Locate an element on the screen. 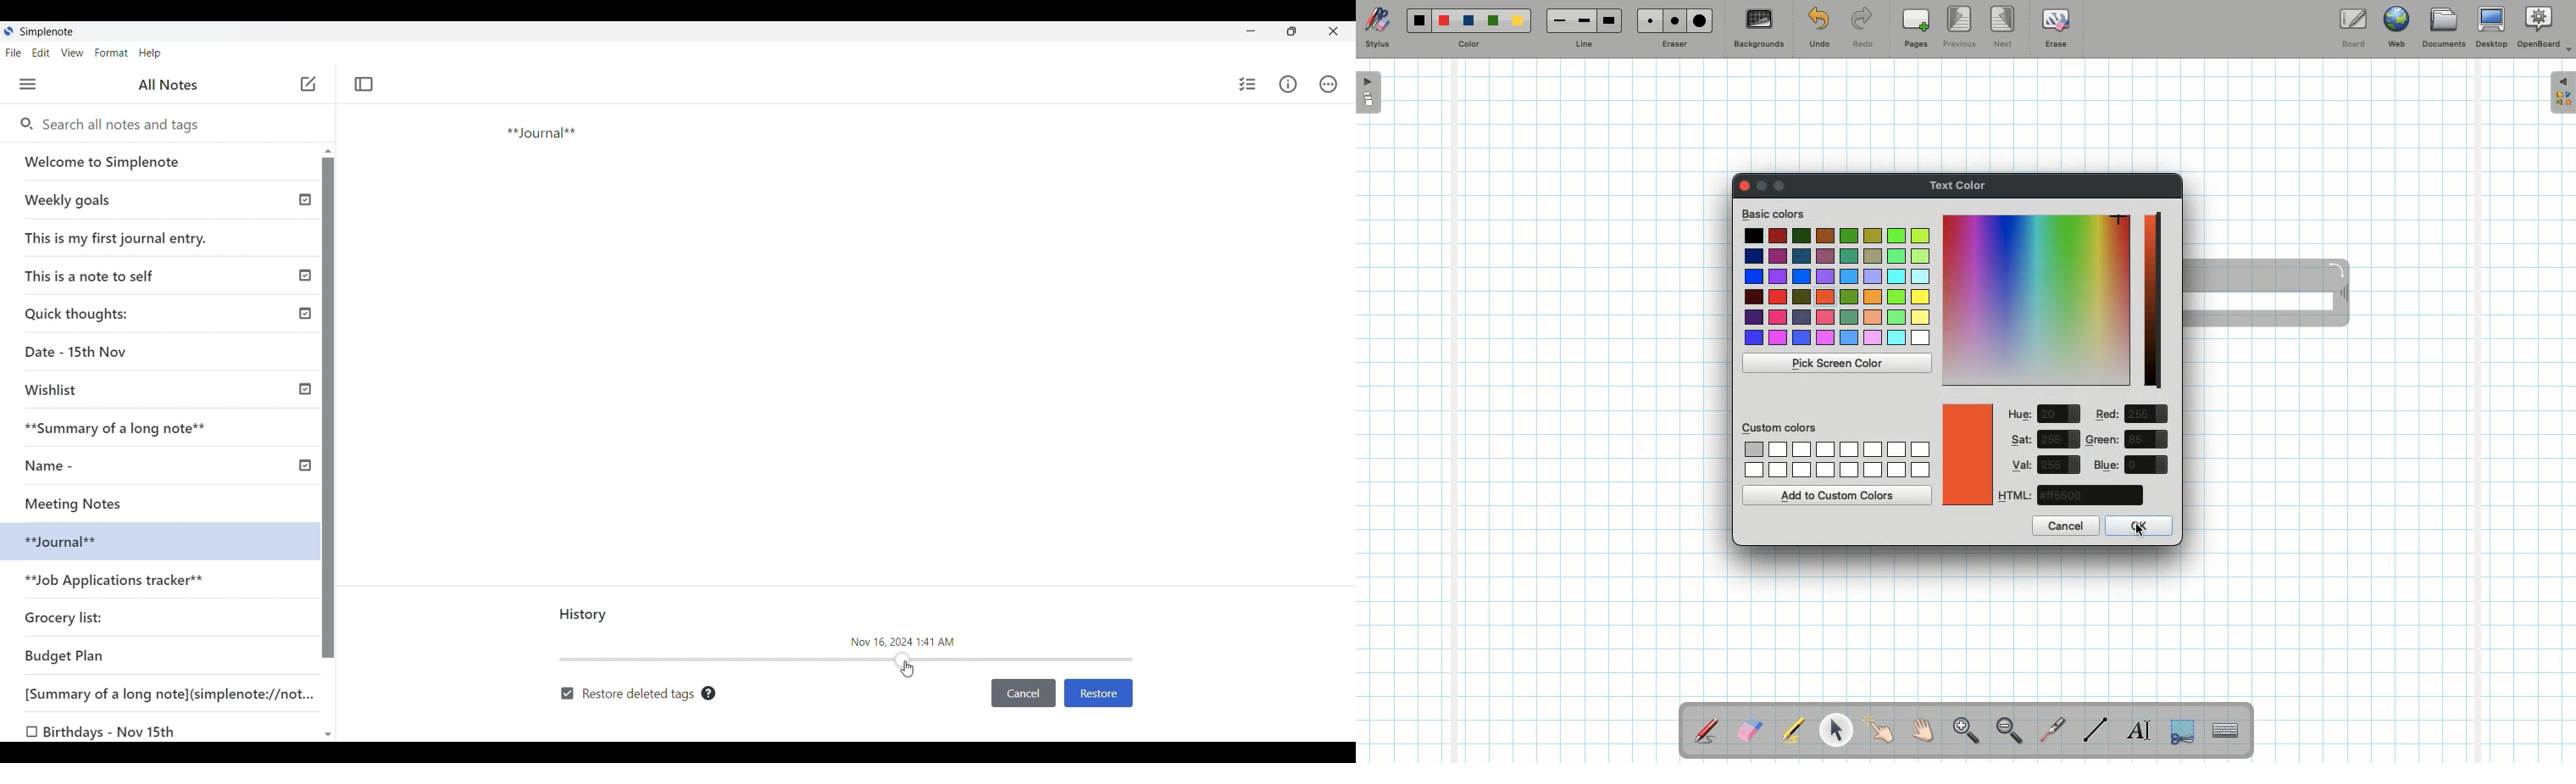 This screenshot has height=784, width=2576. Zoom out is located at coordinates (2009, 732).